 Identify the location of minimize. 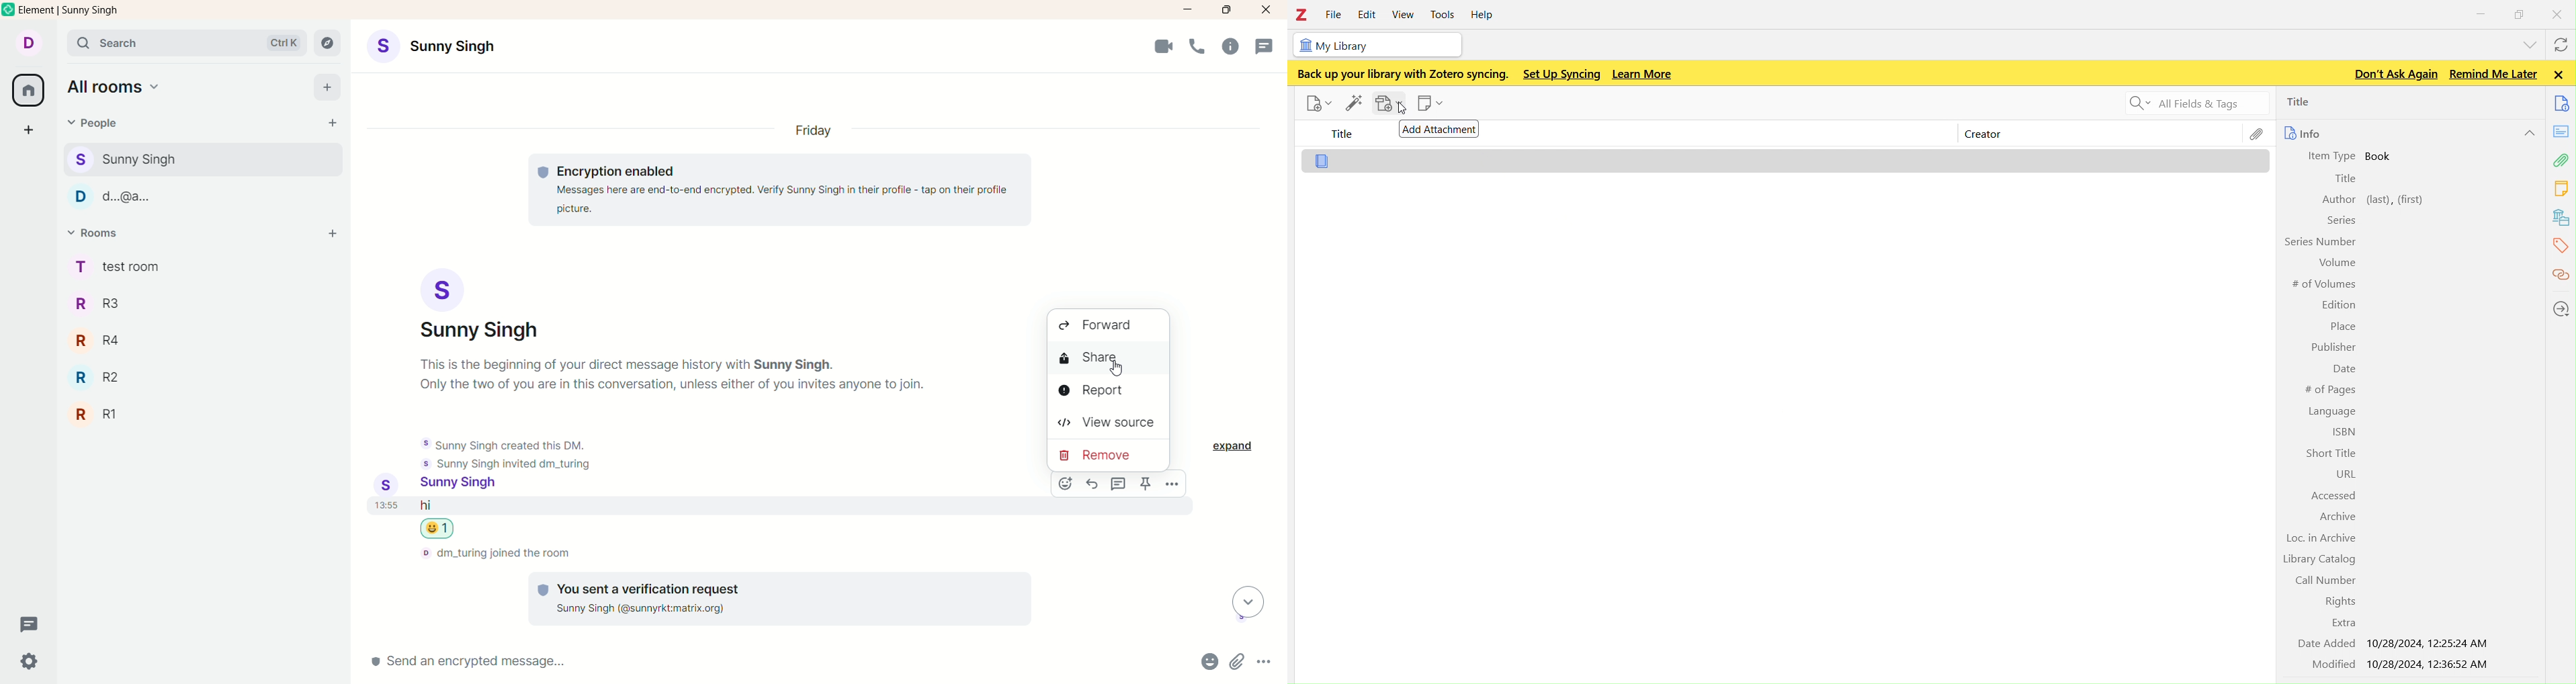
(2481, 11).